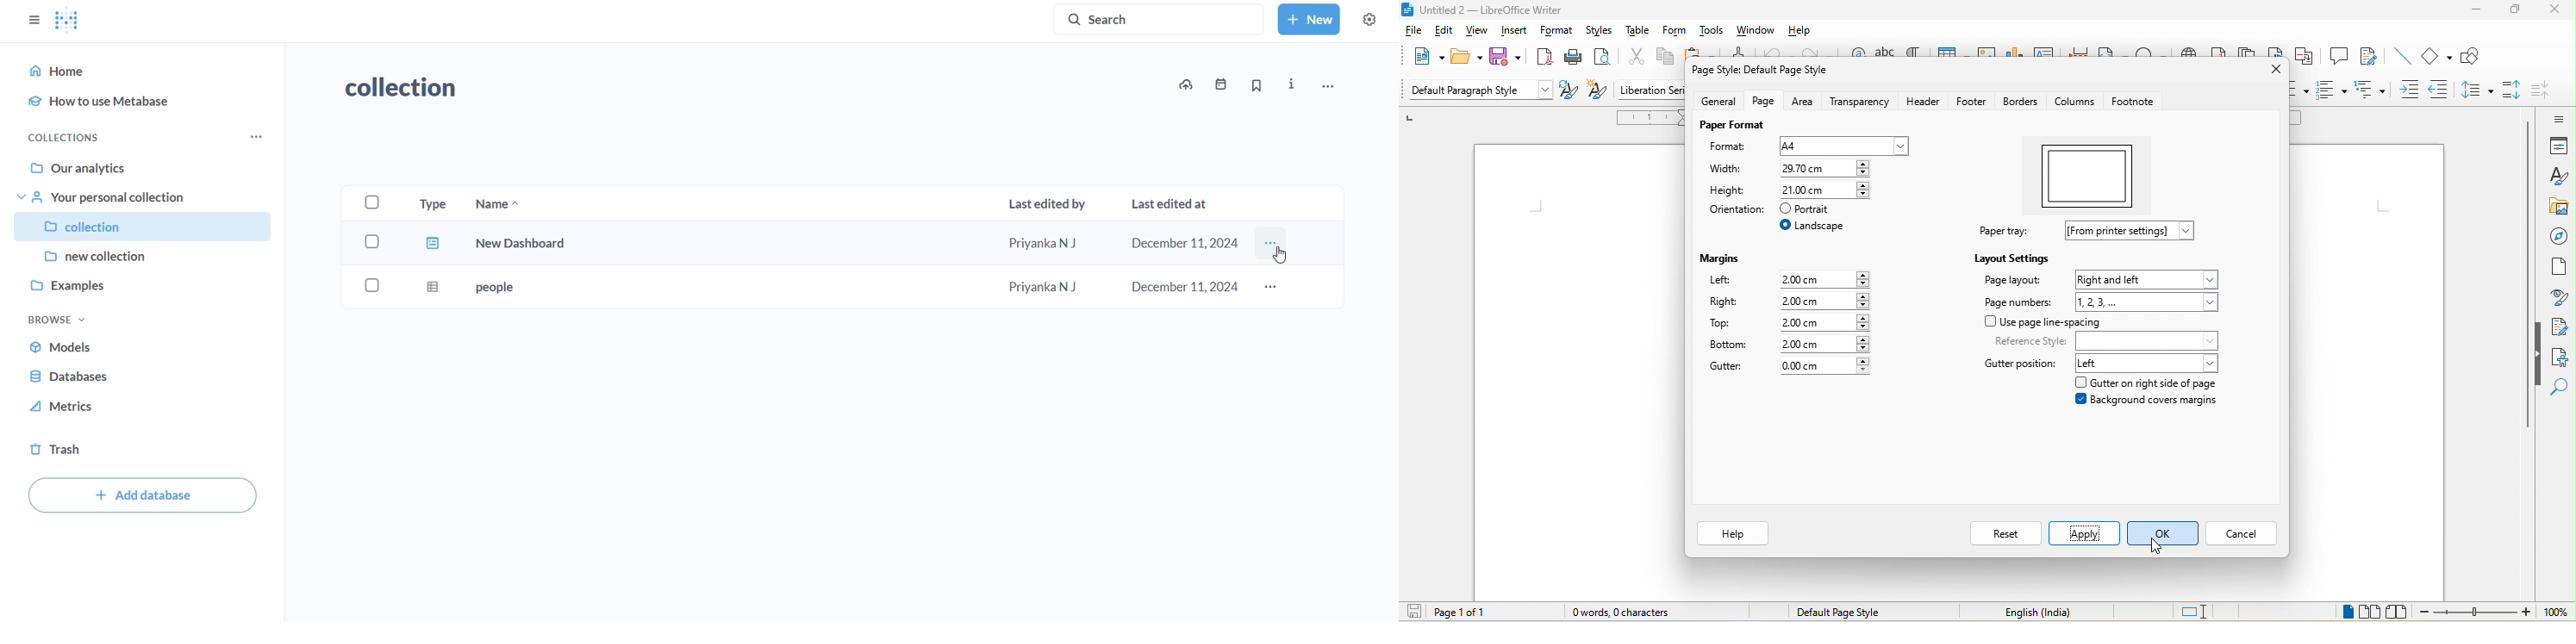 The width and height of the screenshot is (2576, 644). Describe the element at coordinates (1448, 33) in the screenshot. I see `edit` at that location.